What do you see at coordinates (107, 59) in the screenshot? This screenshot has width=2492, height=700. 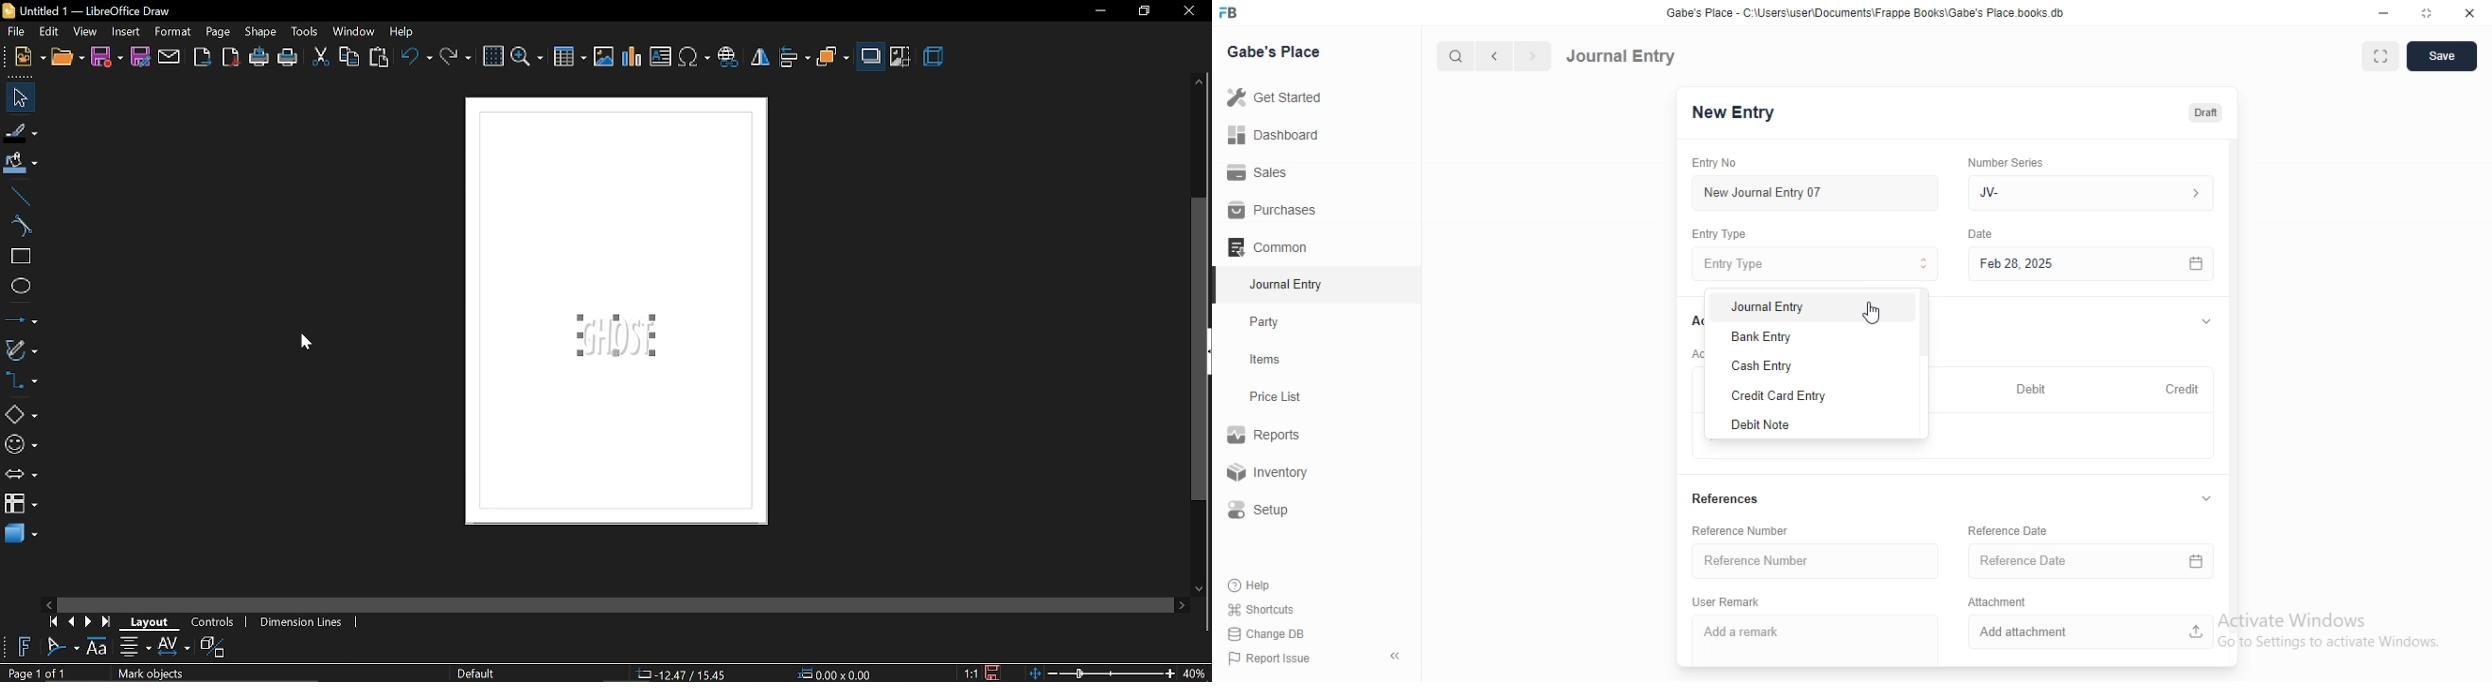 I see `save` at bounding box center [107, 59].